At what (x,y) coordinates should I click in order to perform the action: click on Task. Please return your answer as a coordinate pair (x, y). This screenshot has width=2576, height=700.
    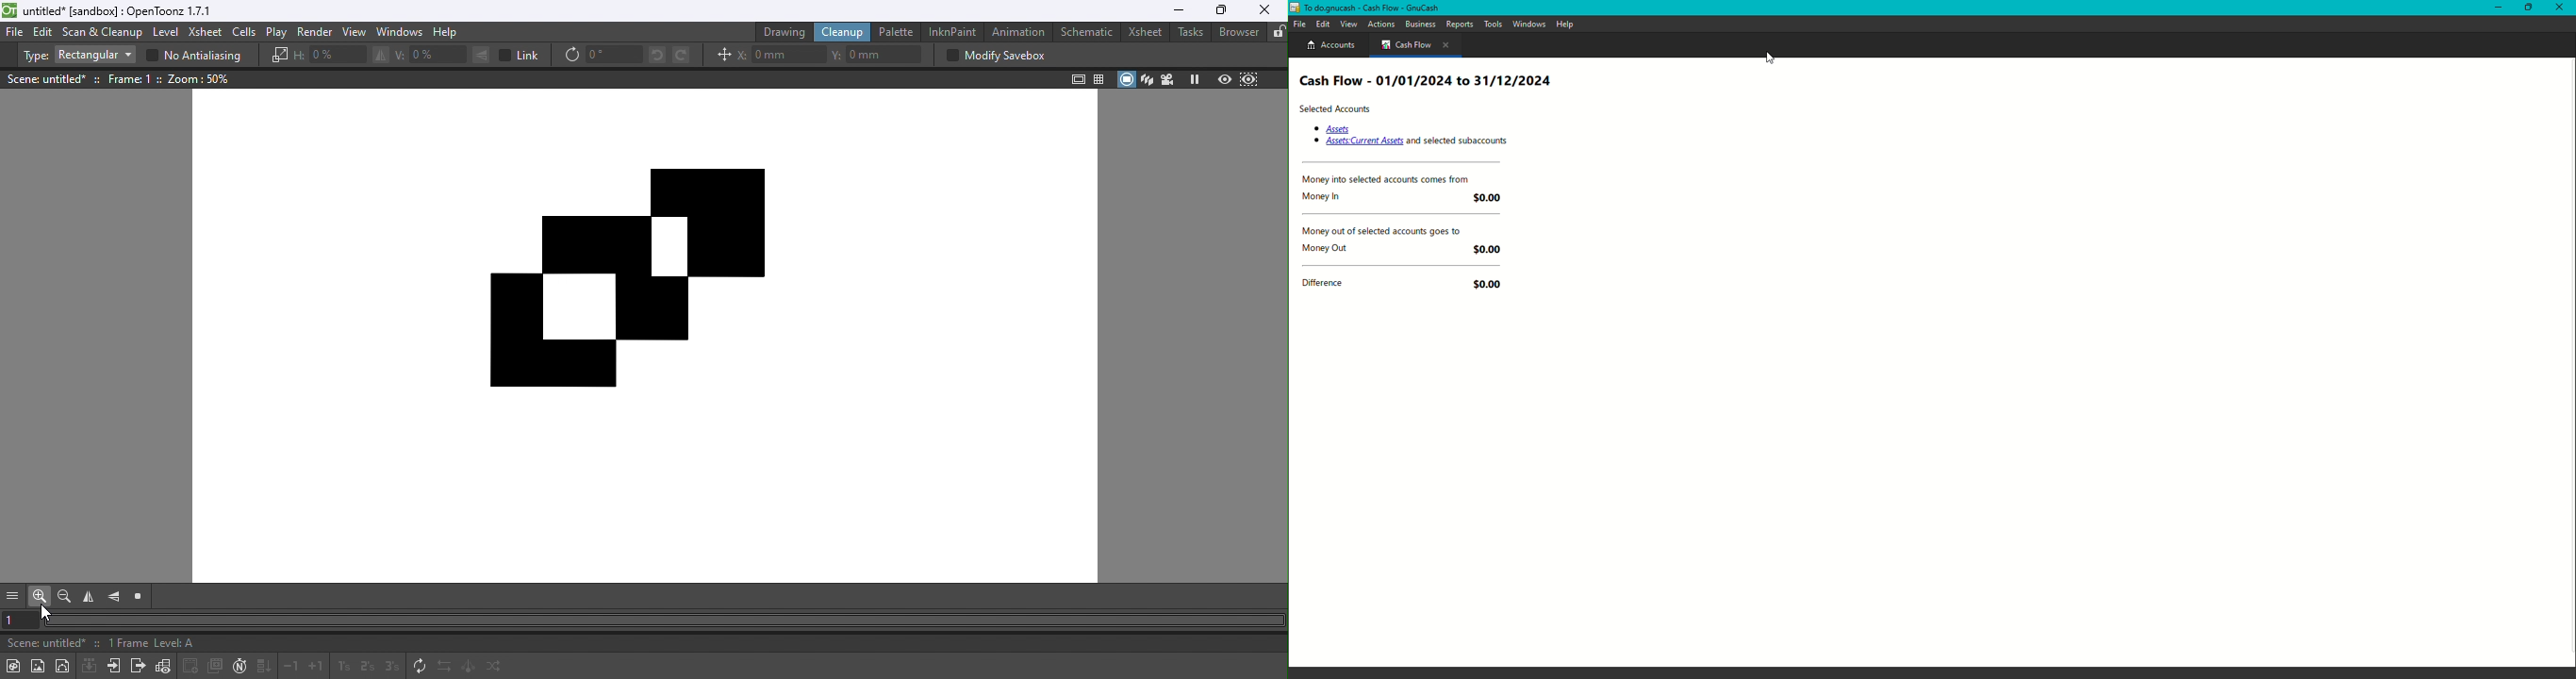
    Looking at the image, I should click on (1189, 33).